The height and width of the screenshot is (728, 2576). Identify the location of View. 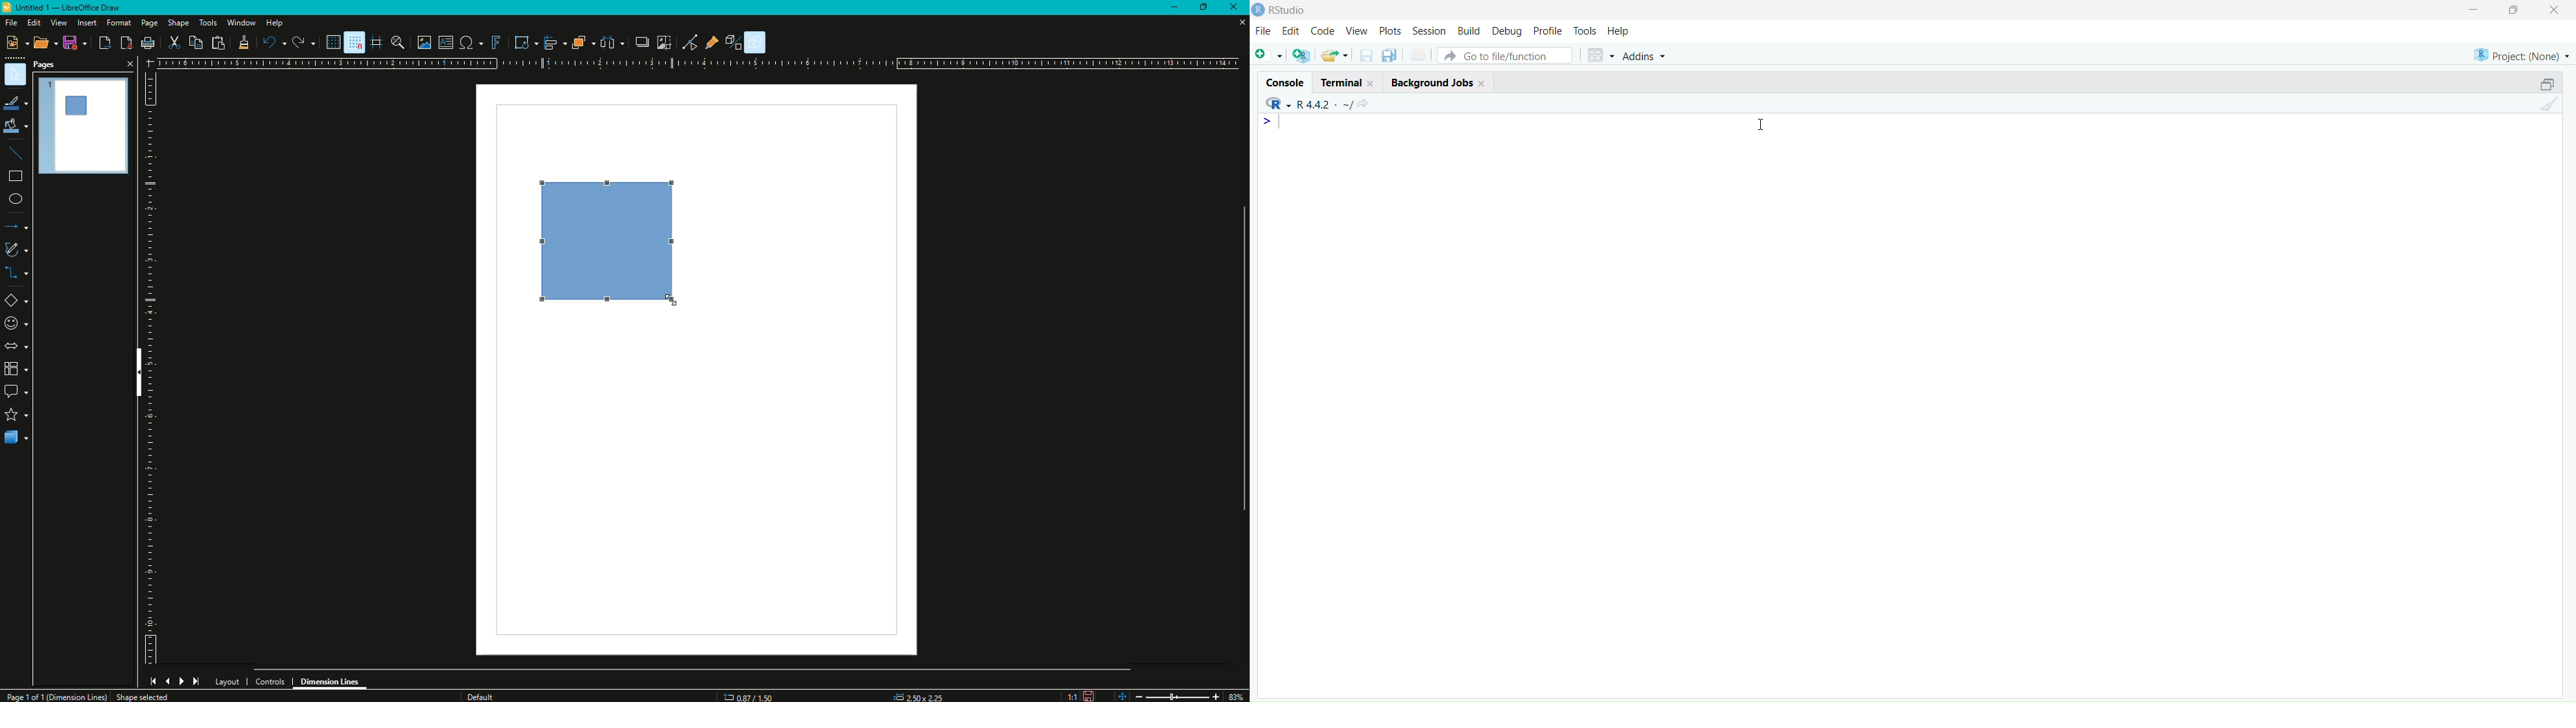
(1357, 31).